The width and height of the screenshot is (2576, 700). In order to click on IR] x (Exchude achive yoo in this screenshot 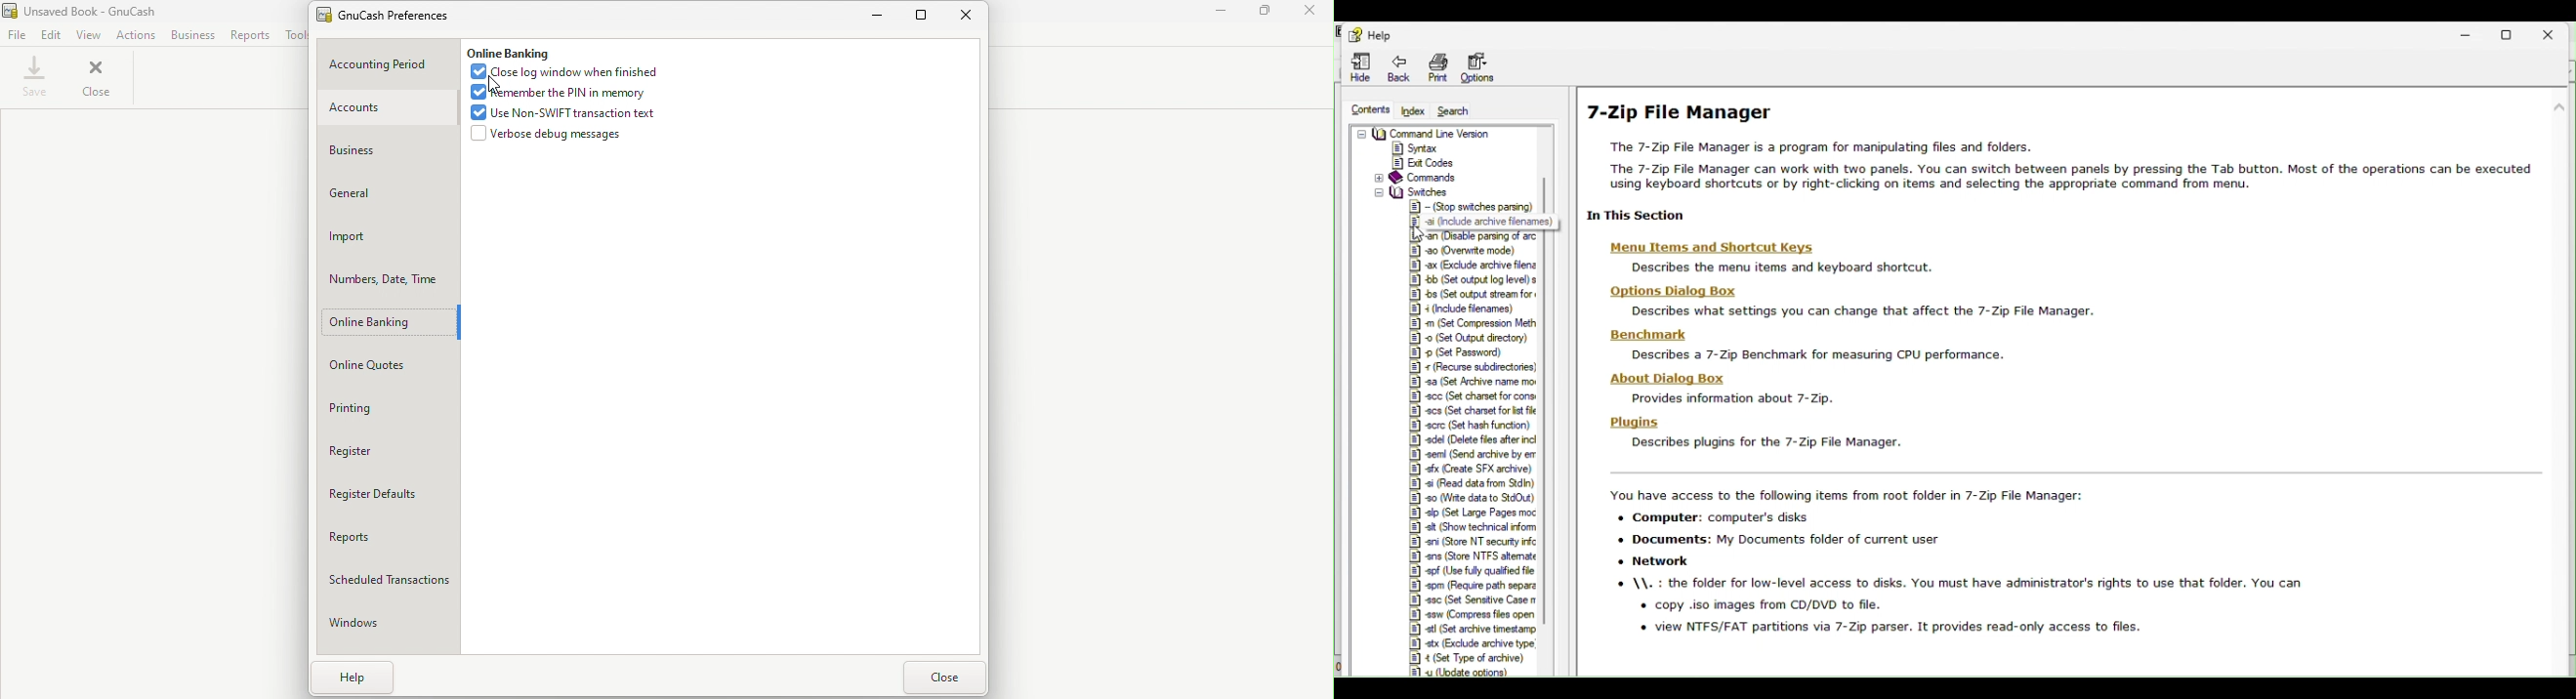, I will do `click(1473, 643)`.